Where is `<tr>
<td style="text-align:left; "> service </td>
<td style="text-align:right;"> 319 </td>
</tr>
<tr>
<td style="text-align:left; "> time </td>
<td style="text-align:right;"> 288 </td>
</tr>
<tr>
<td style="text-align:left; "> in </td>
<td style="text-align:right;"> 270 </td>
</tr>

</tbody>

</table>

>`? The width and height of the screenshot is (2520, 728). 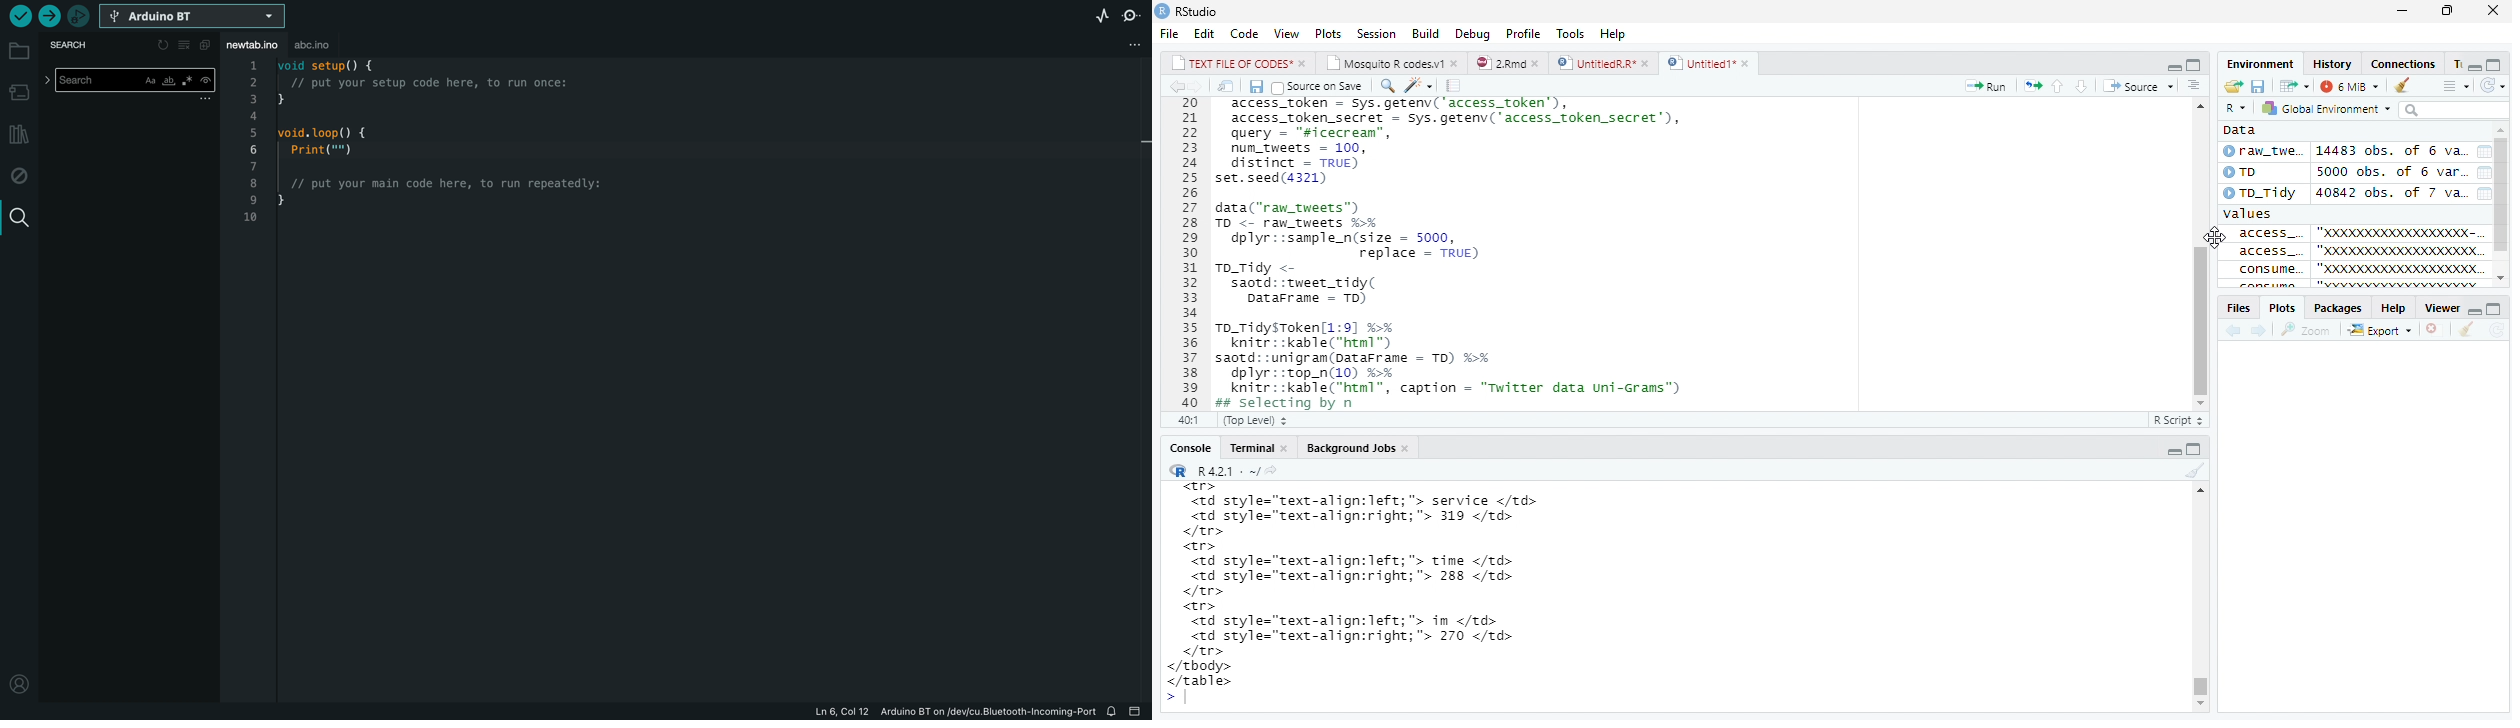 <tr>
<td style="text-align:left; "> service </td>
<td style="text-align:right;"> 319 </td>
</tr>
<tr>
<td style="text-align:left; "> time </td>
<td style="text-align:right;"> 288 </td>
</tr>
<tr>
<td style="text-align:left; "> in </td>
<td style="text-align:right;"> 270 </td>
</tr>

</tbody>

</table>

> is located at coordinates (1394, 595).